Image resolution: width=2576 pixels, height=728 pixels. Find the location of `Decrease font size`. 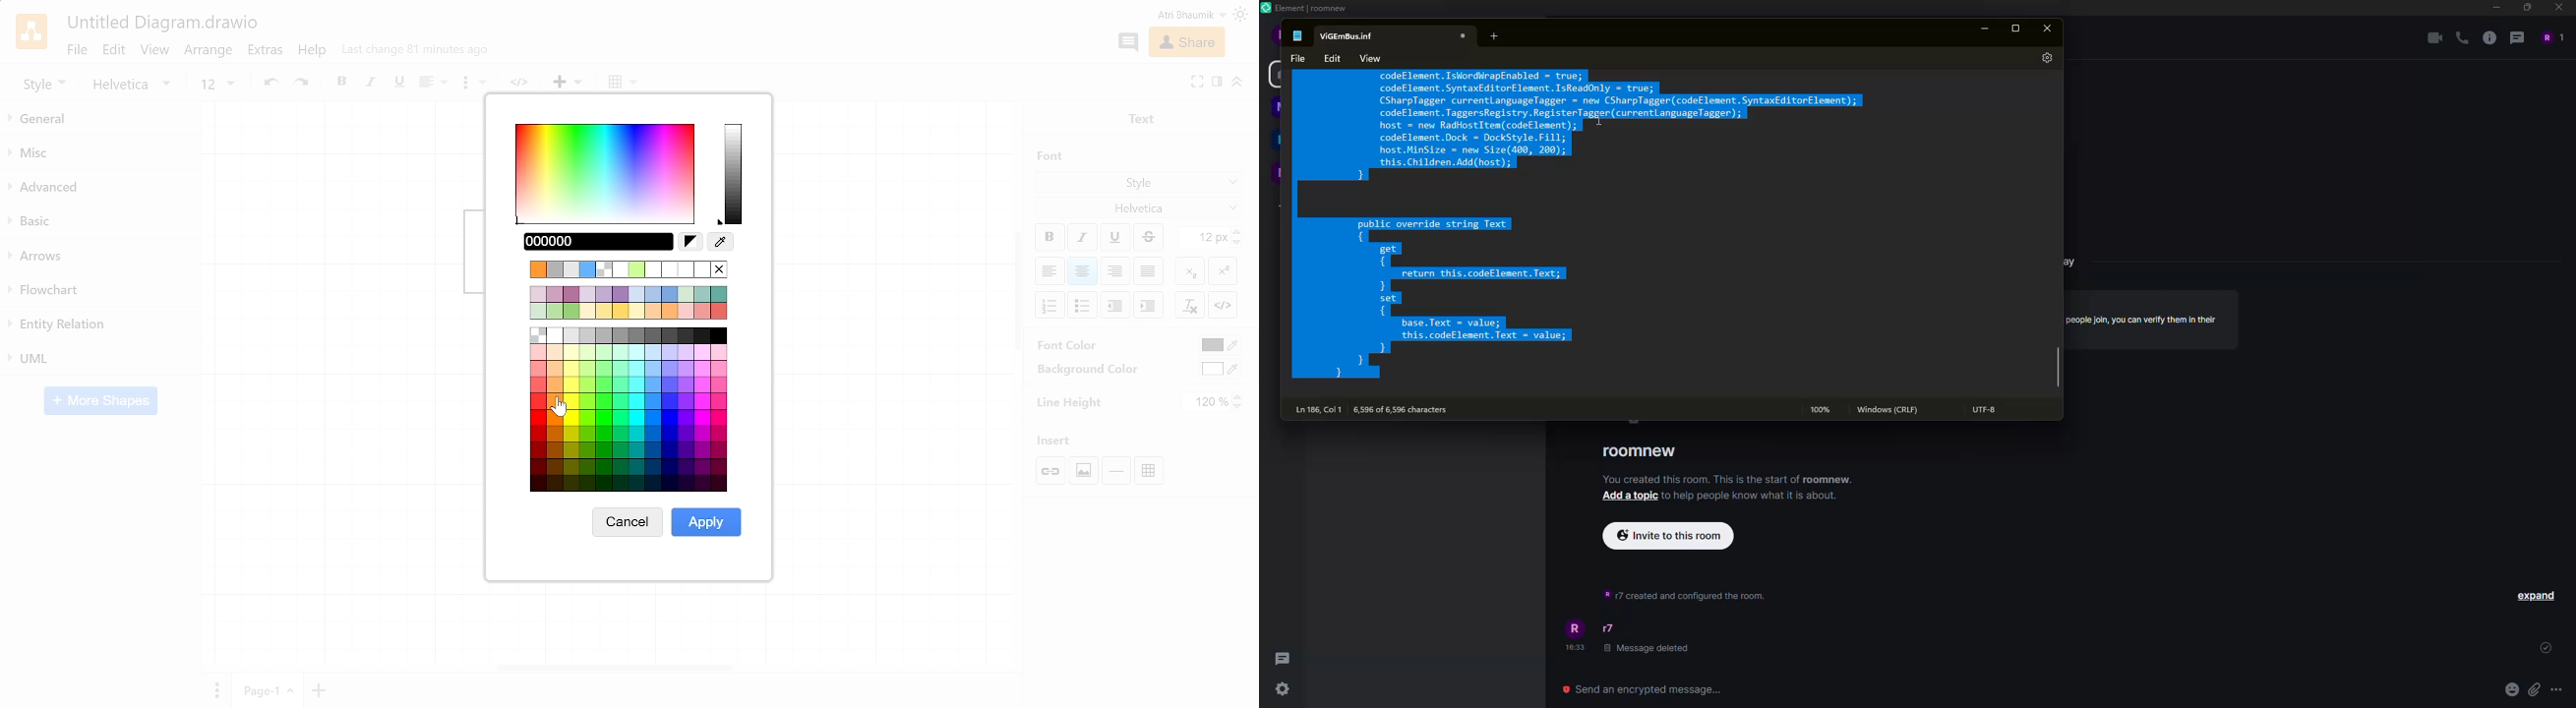

Decrease font size is located at coordinates (1238, 242).